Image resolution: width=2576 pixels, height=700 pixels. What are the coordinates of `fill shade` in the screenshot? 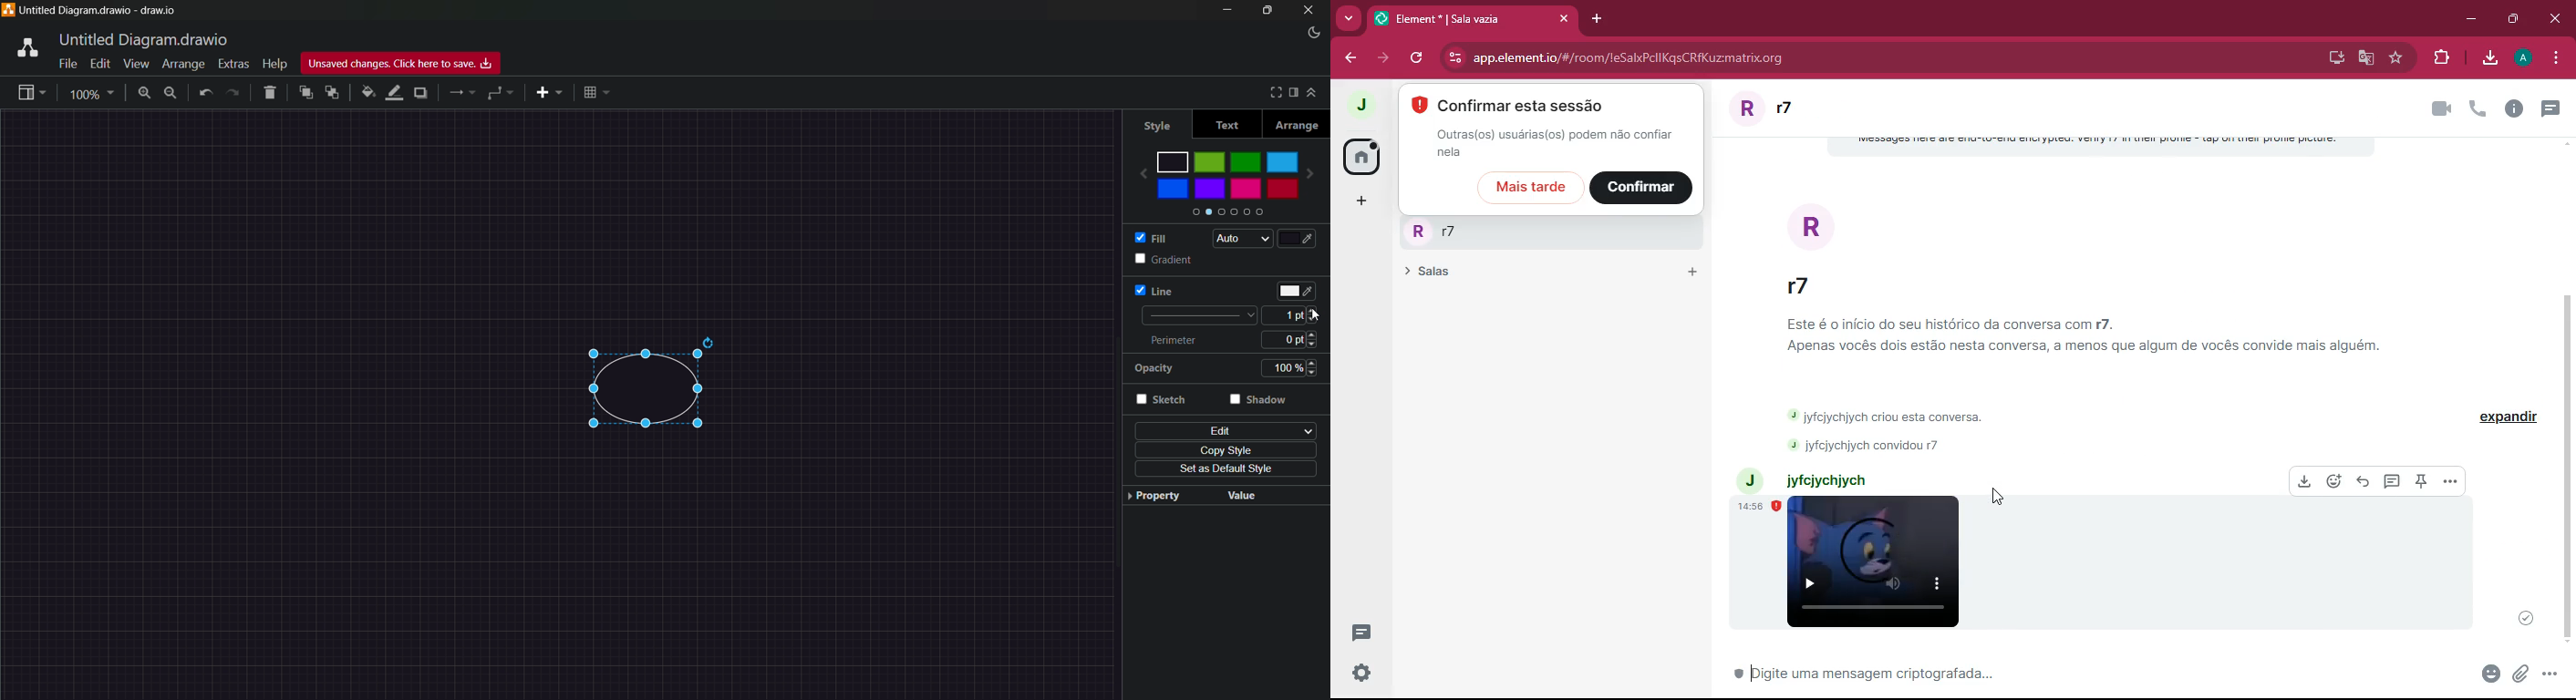 It's located at (1299, 238).